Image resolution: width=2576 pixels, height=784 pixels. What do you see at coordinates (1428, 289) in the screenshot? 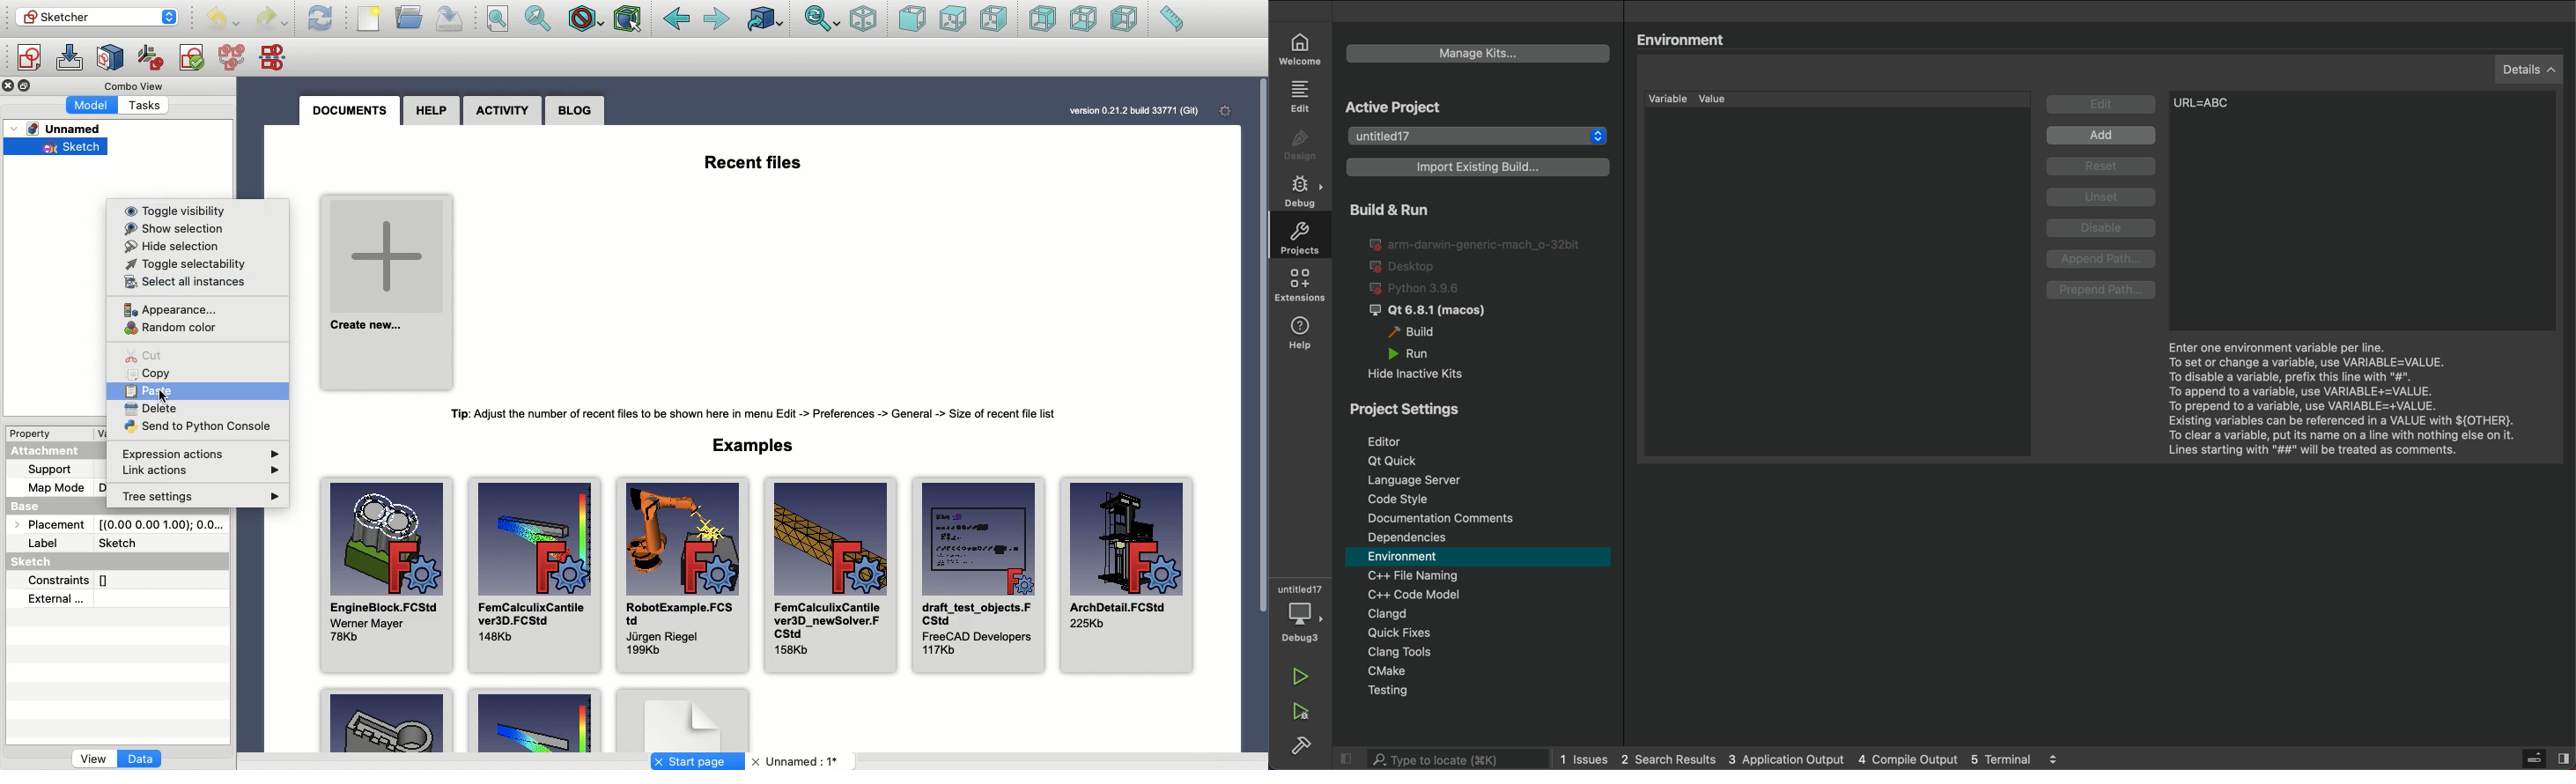
I see `python 3.96` at bounding box center [1428, 289].